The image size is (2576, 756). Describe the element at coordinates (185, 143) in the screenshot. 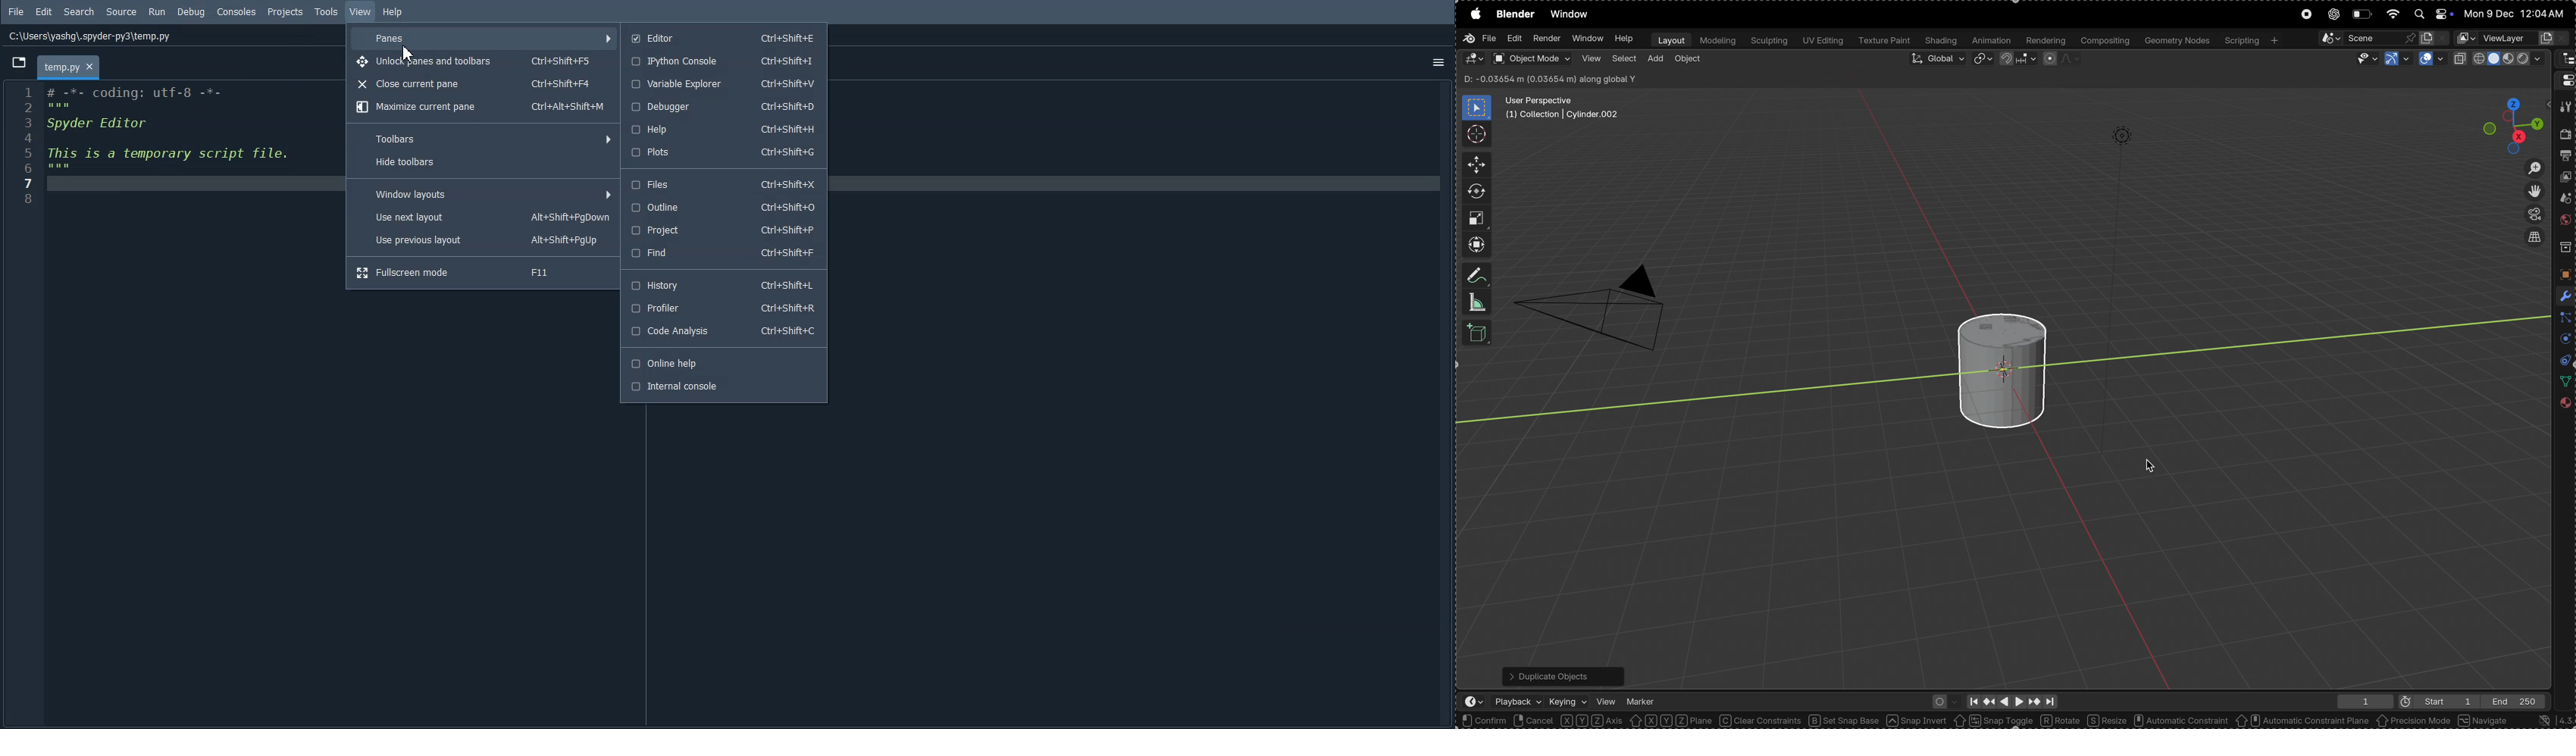

I see `# -*- coding: utf-8 -*- """ Spyder Editor  This is a temporary script file. """` at that location.